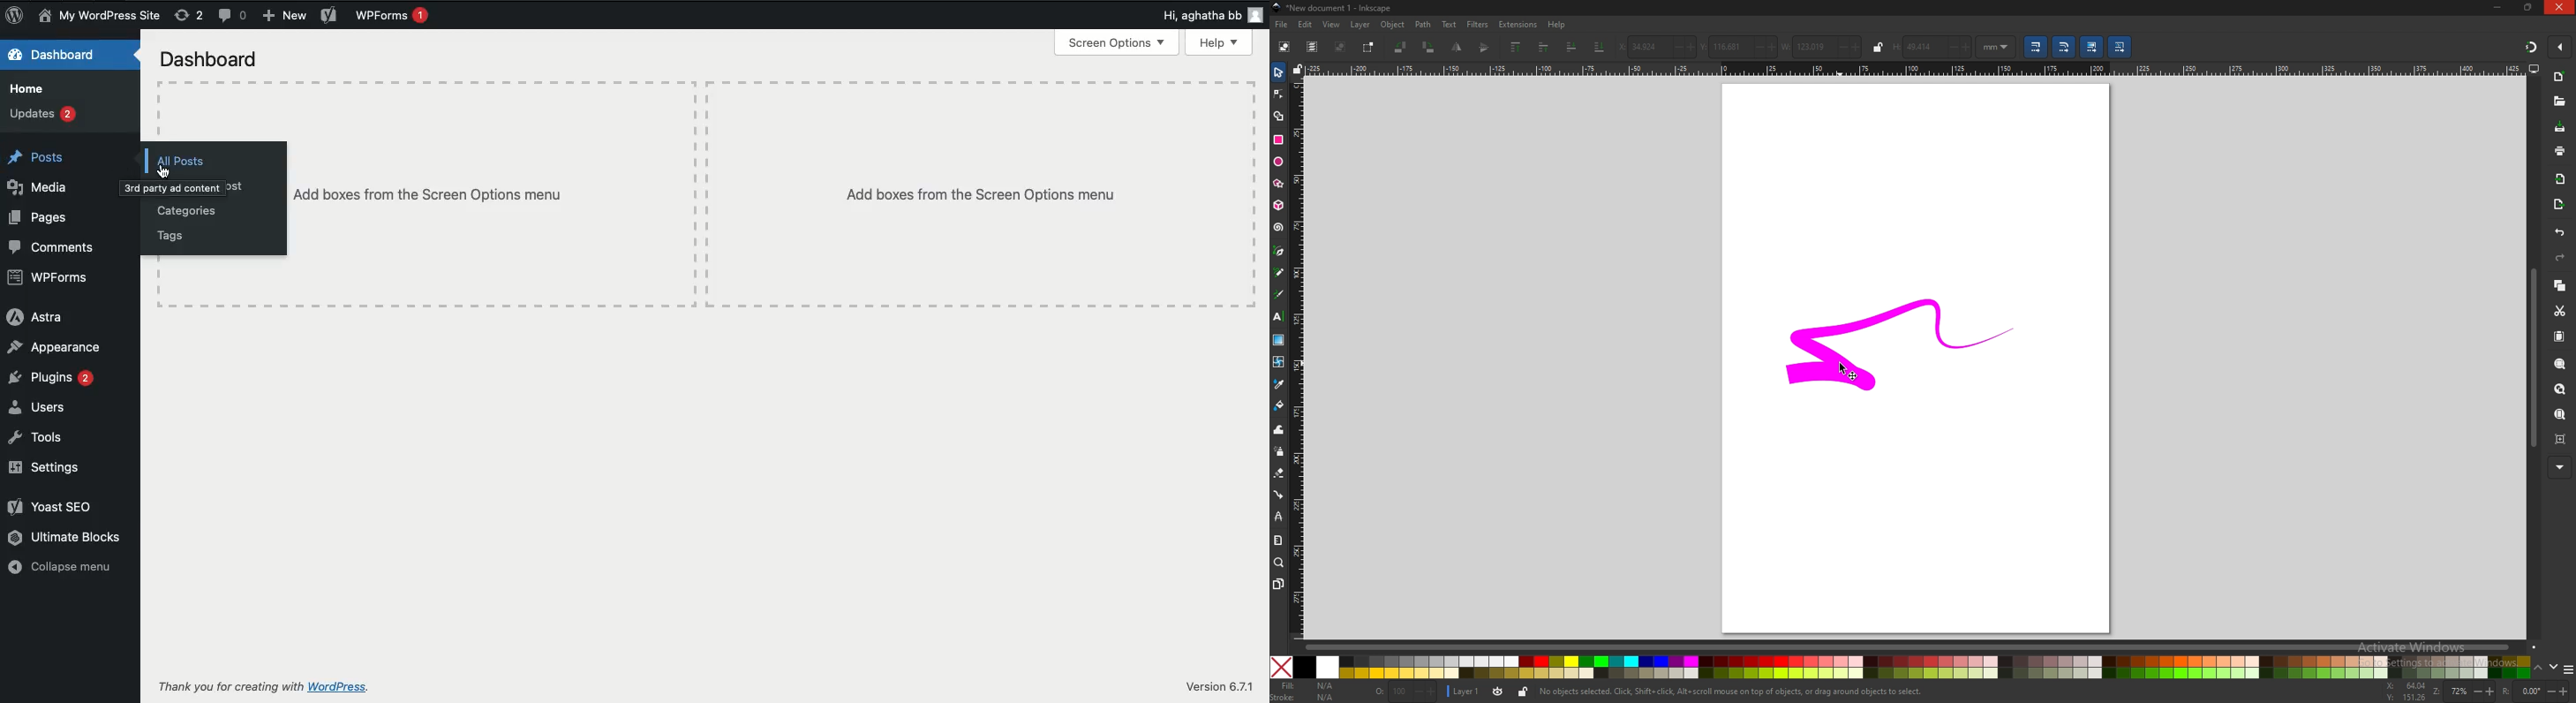  I want to click on export, so click(2560, 204).